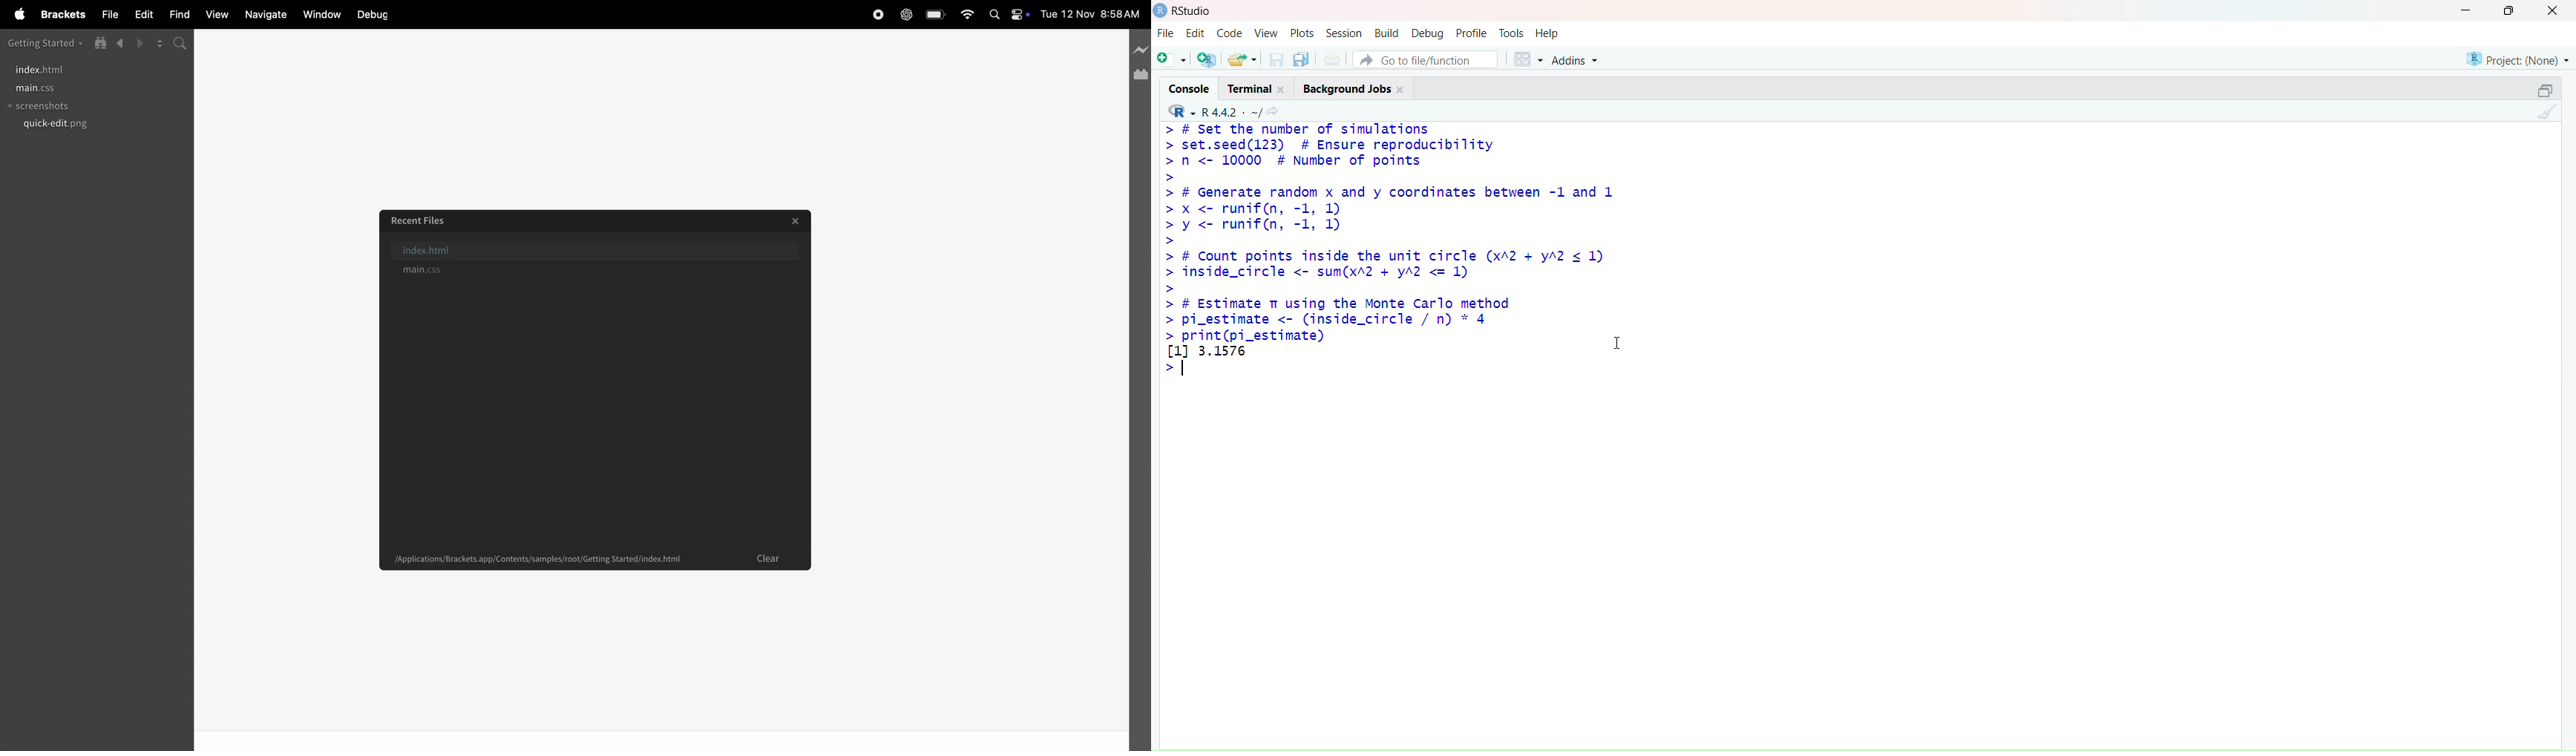  What do you see at coordinates (1550, 32) in the screenshot?
I see `Help` at bounding box center [1550, 32].